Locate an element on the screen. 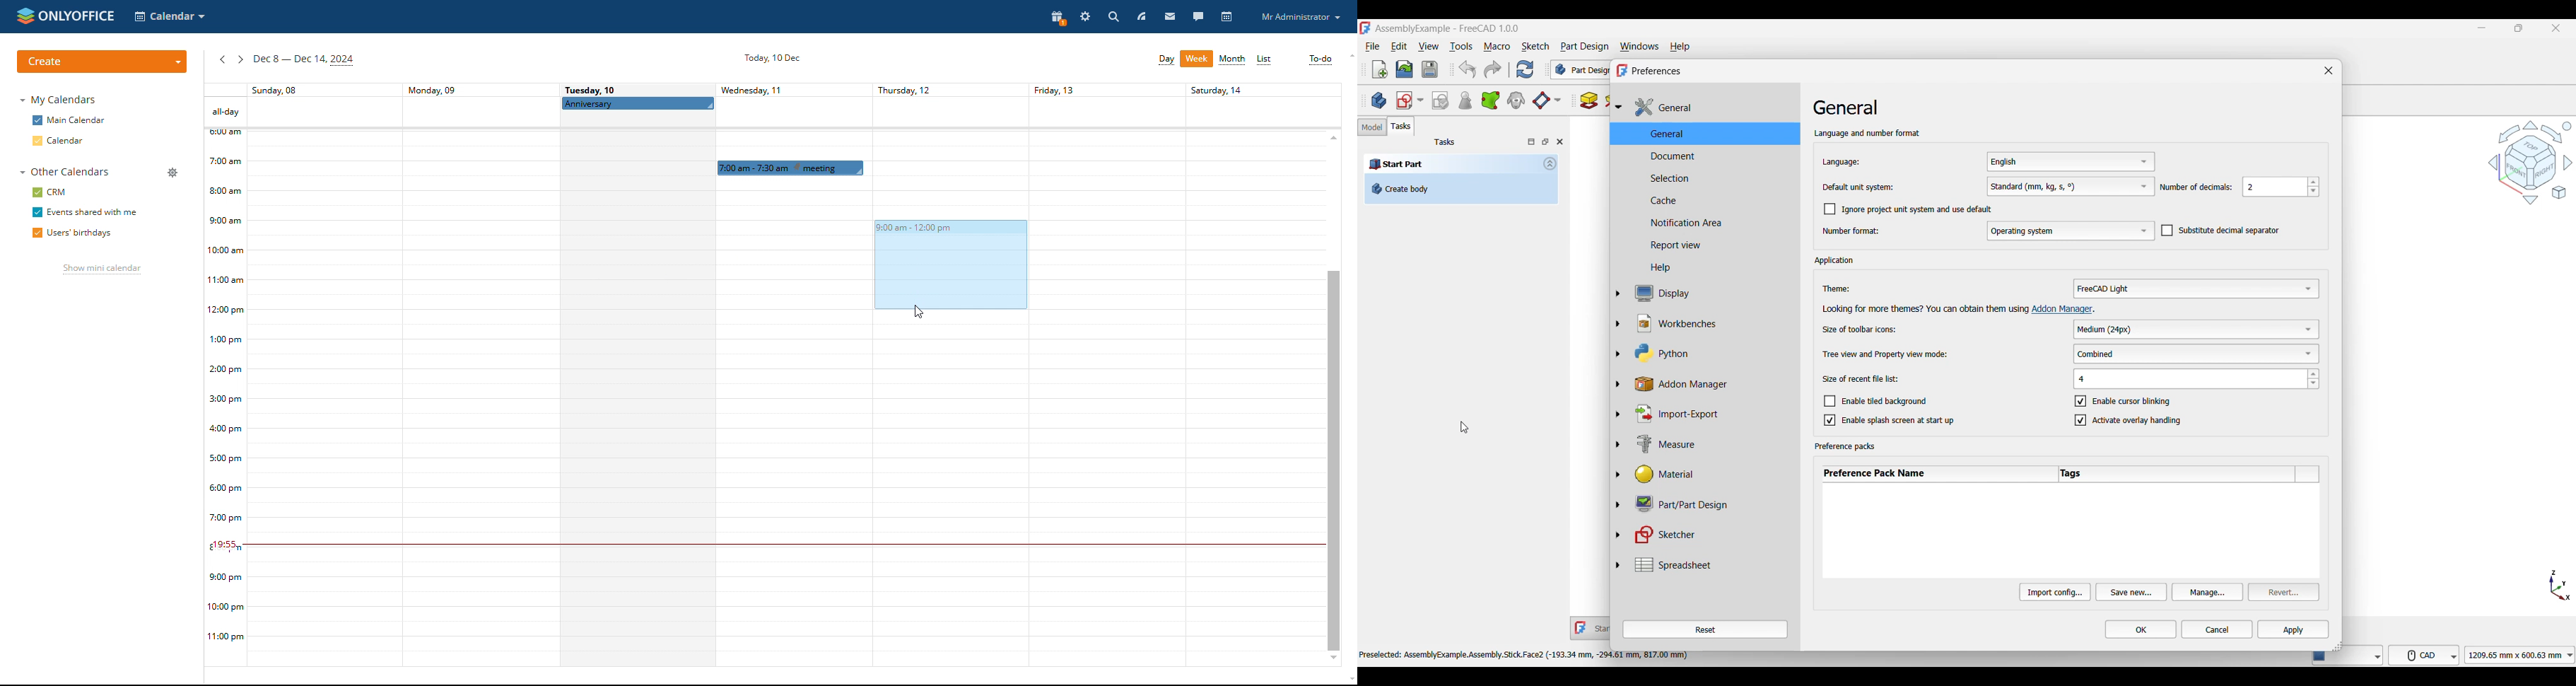 The width and height of the screenshot is (2576, 700). Display is located at coordinates (1710, 293).